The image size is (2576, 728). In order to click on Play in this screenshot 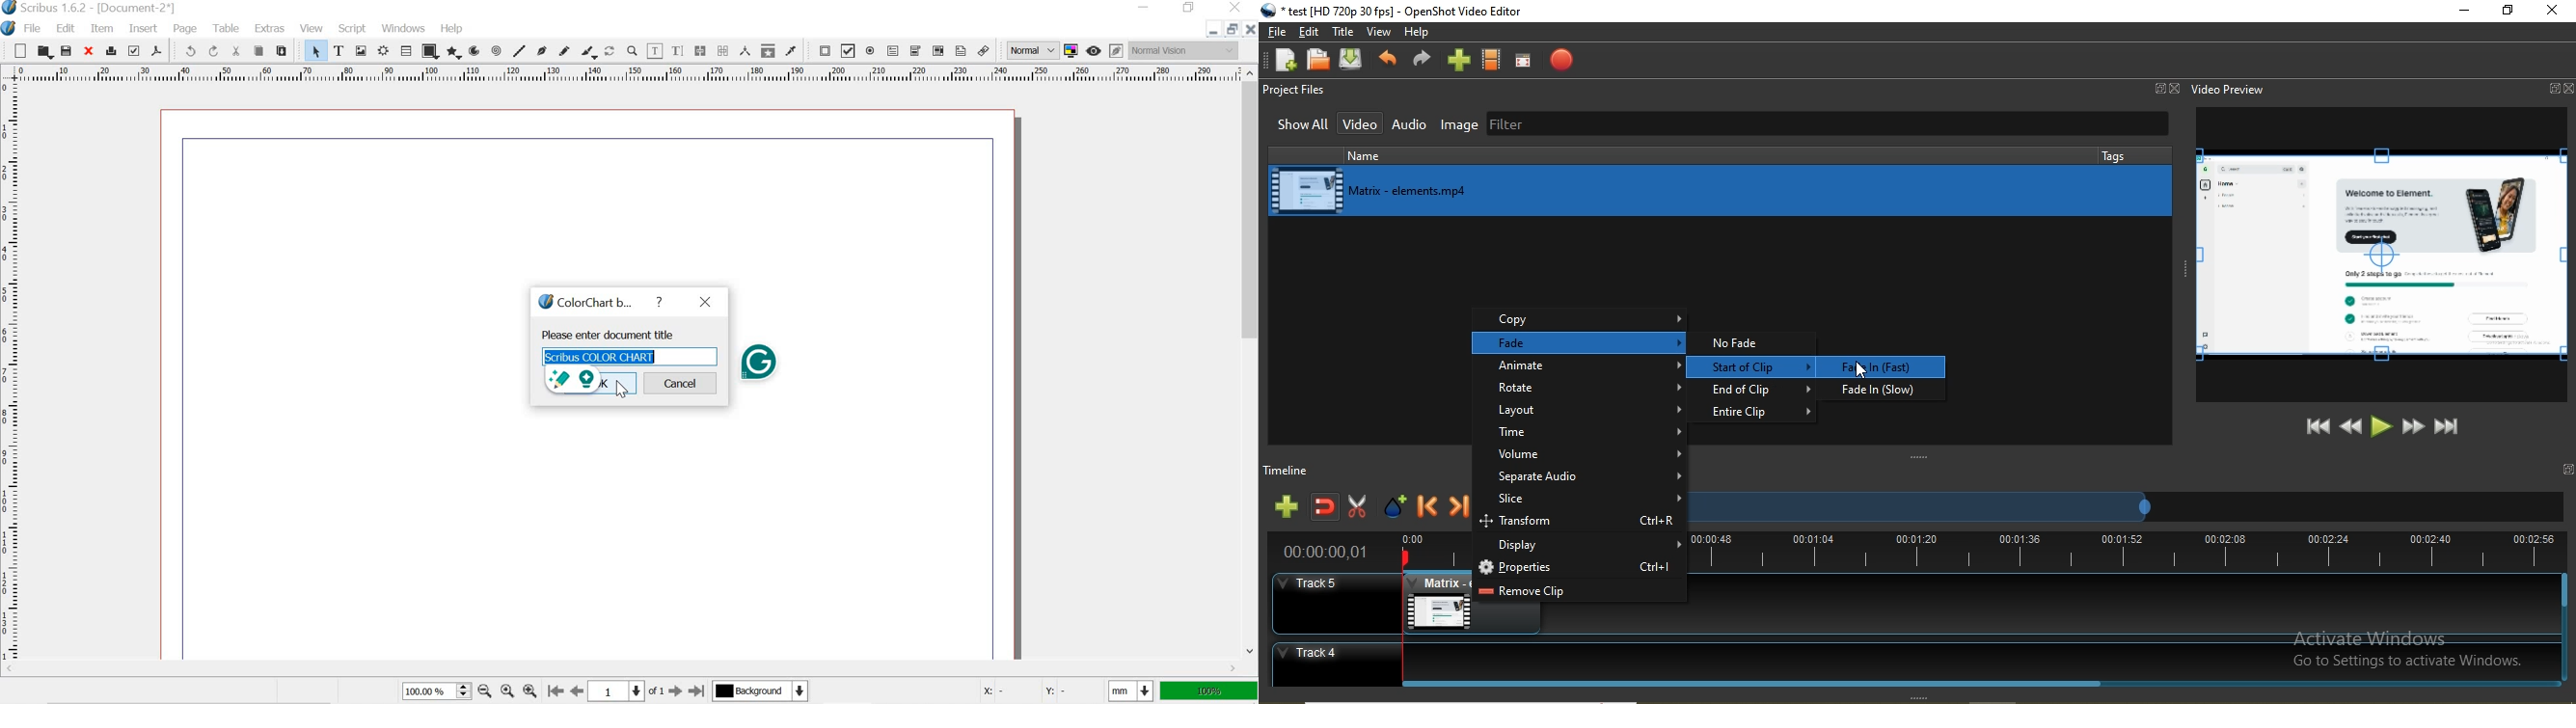, I will do `click(2382, 426)`.